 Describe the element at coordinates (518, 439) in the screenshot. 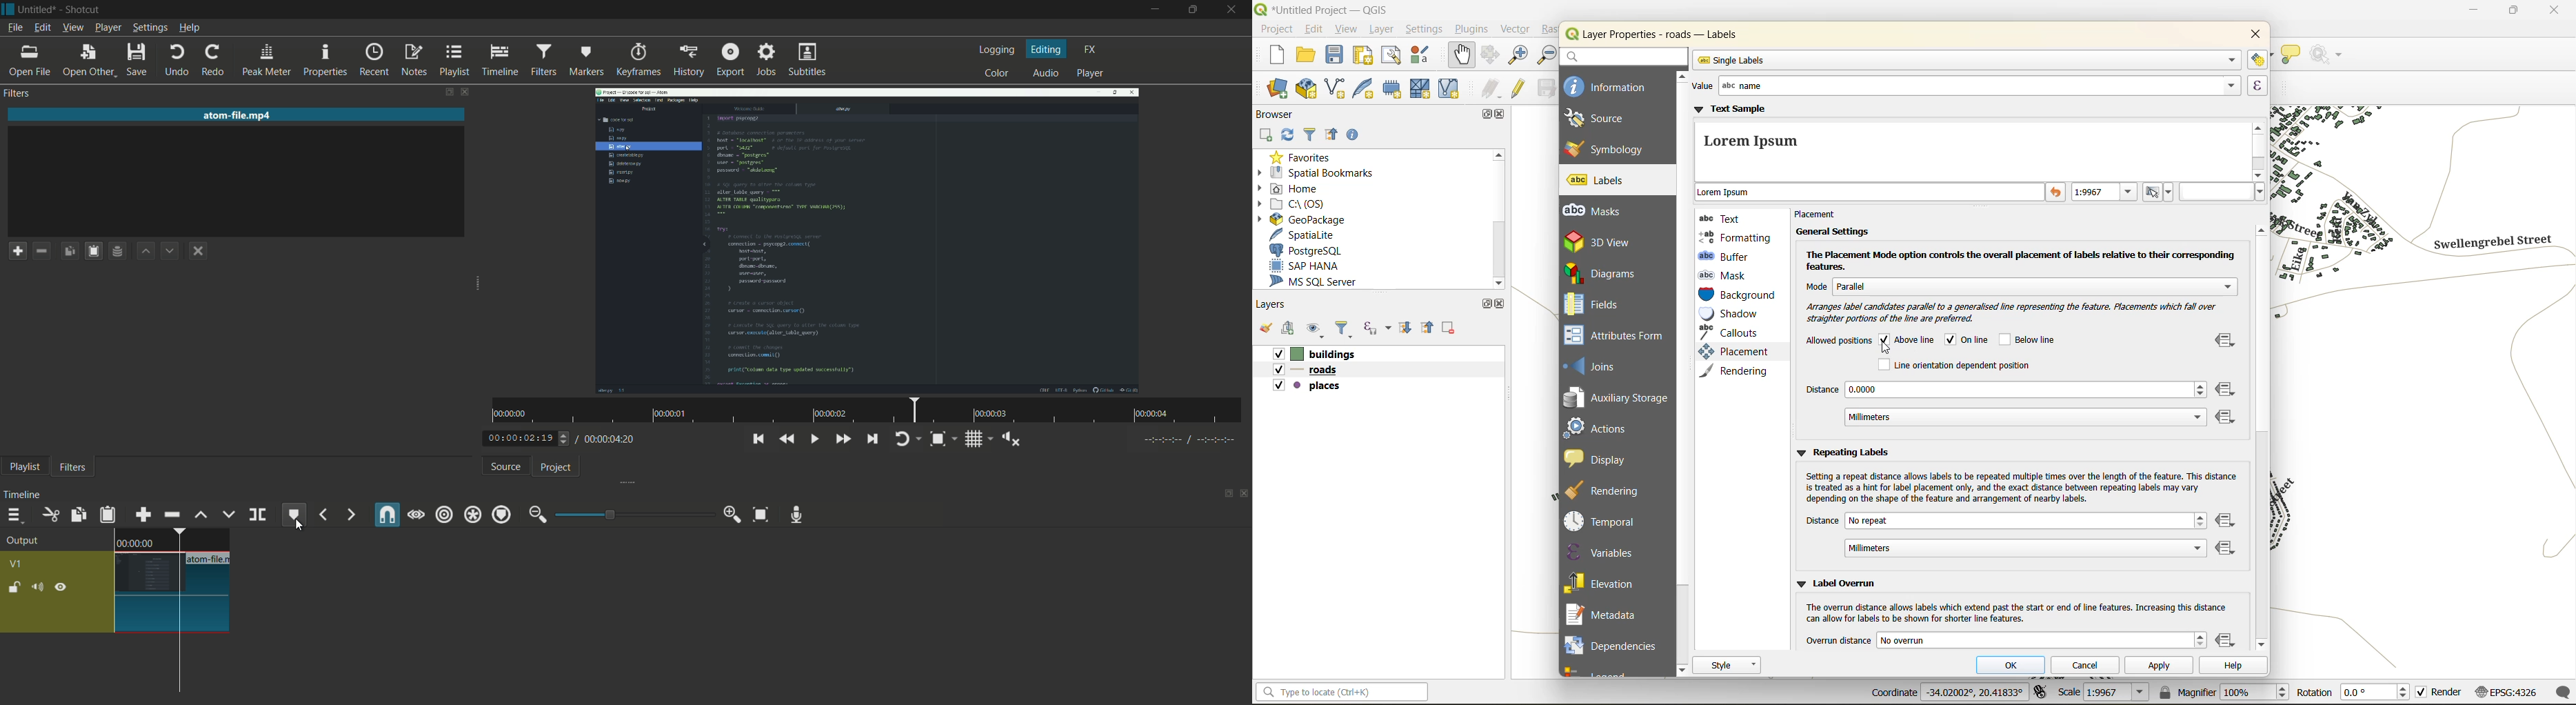

I see `current time` at that location.